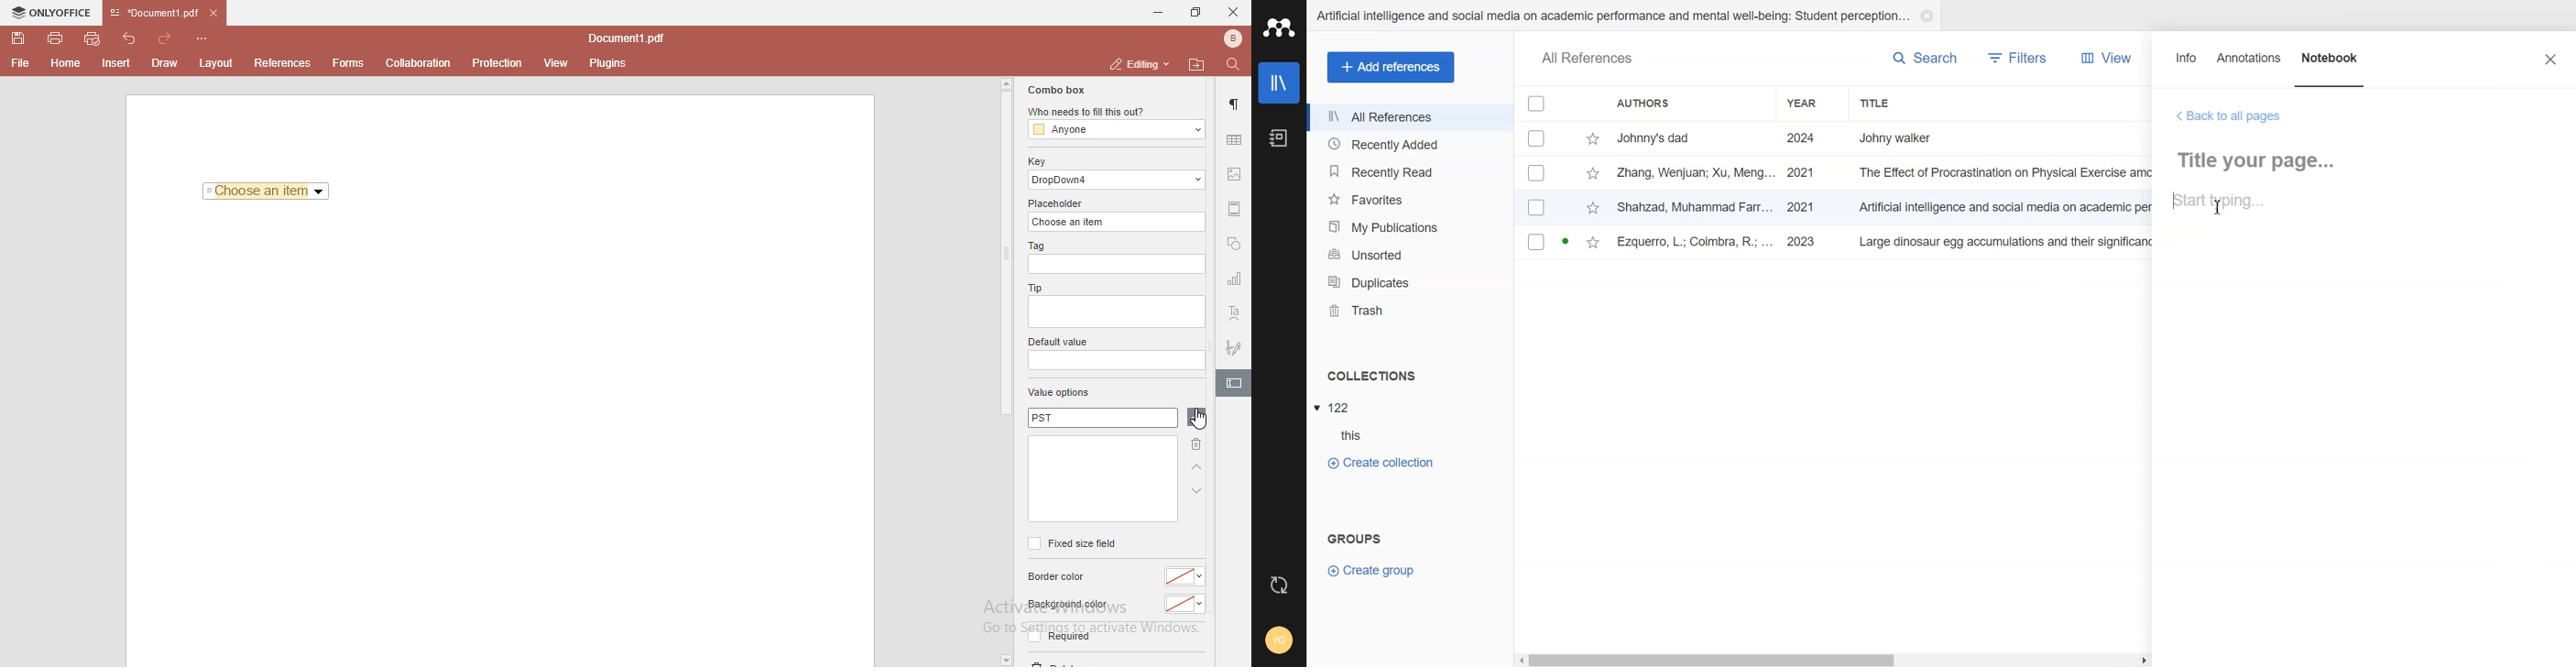  What do you see at coordinates (1036, 161) in the screenshot?
I see `key` at bounding box center [1036, 161].